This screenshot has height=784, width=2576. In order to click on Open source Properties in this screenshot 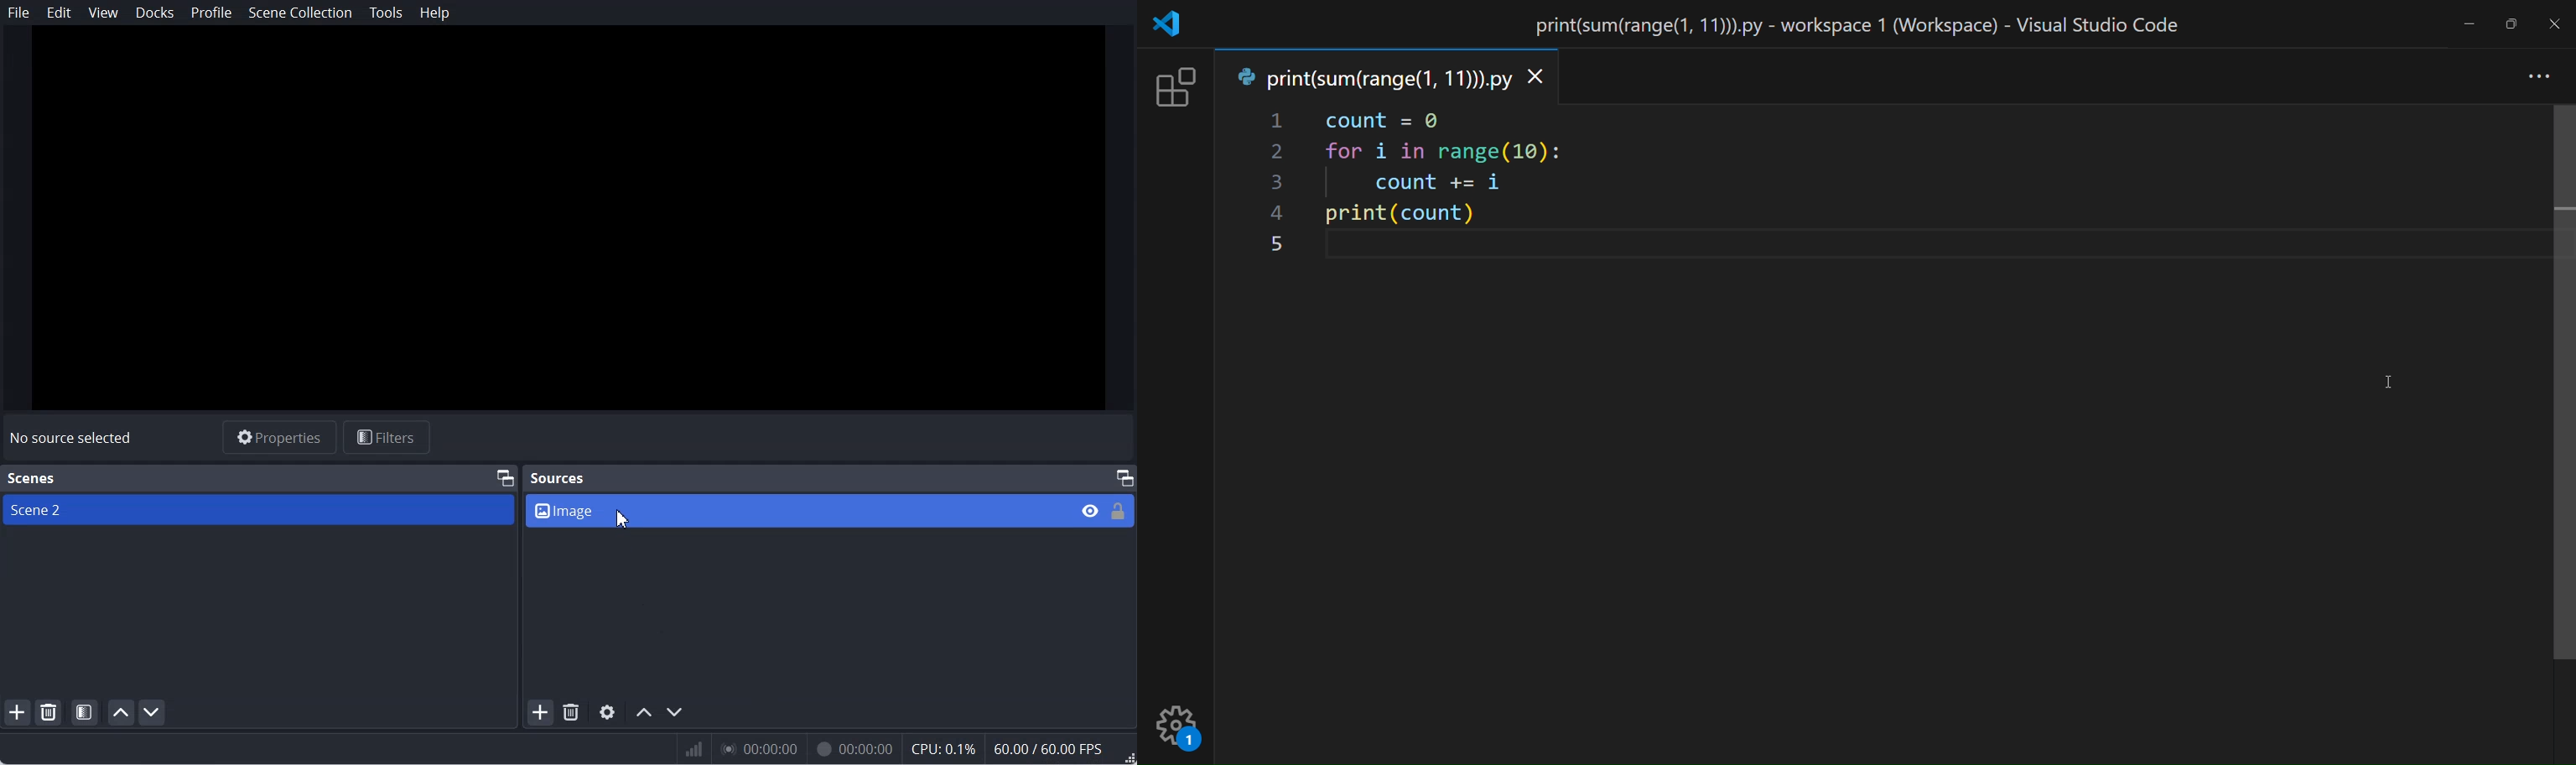, I will do `click(607, 711)`.